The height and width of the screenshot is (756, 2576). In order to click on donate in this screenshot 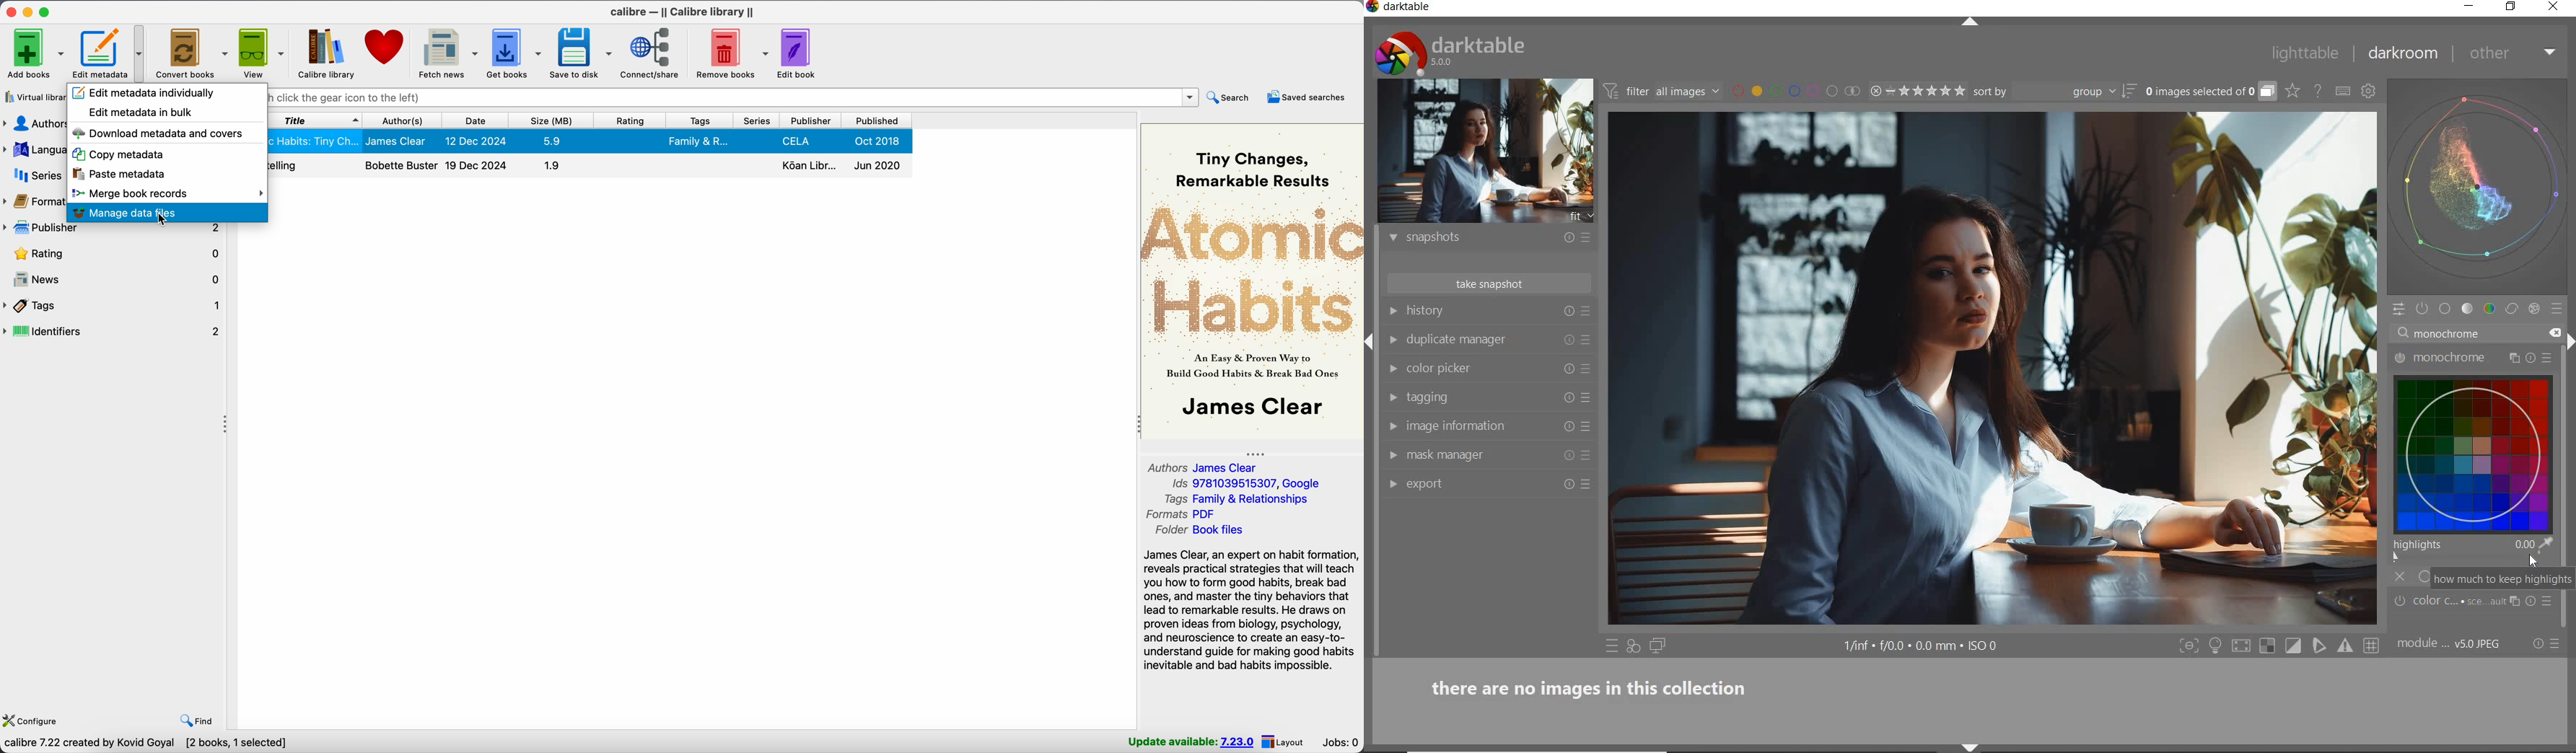, I will do `click(386, 48)`.